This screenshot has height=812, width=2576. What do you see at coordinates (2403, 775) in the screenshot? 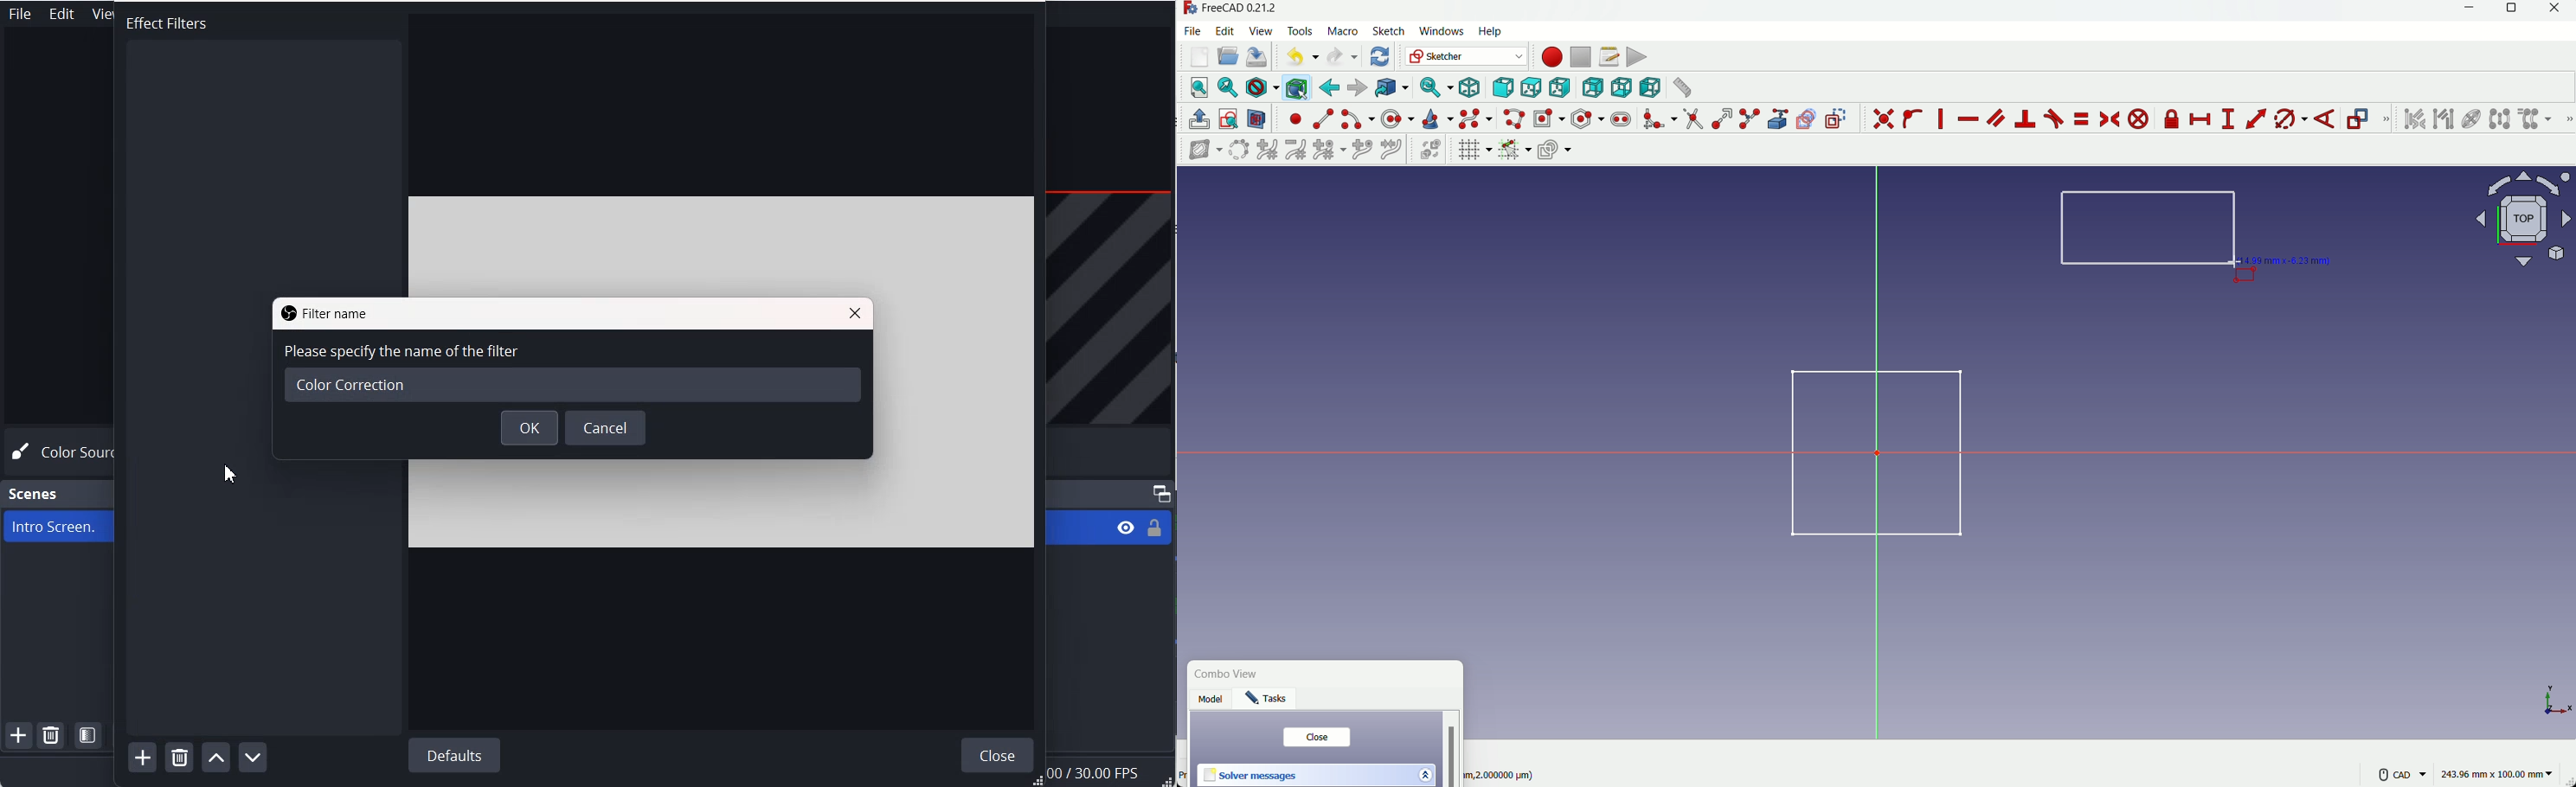
I see `more settings` at bounding box center [2403, 775].